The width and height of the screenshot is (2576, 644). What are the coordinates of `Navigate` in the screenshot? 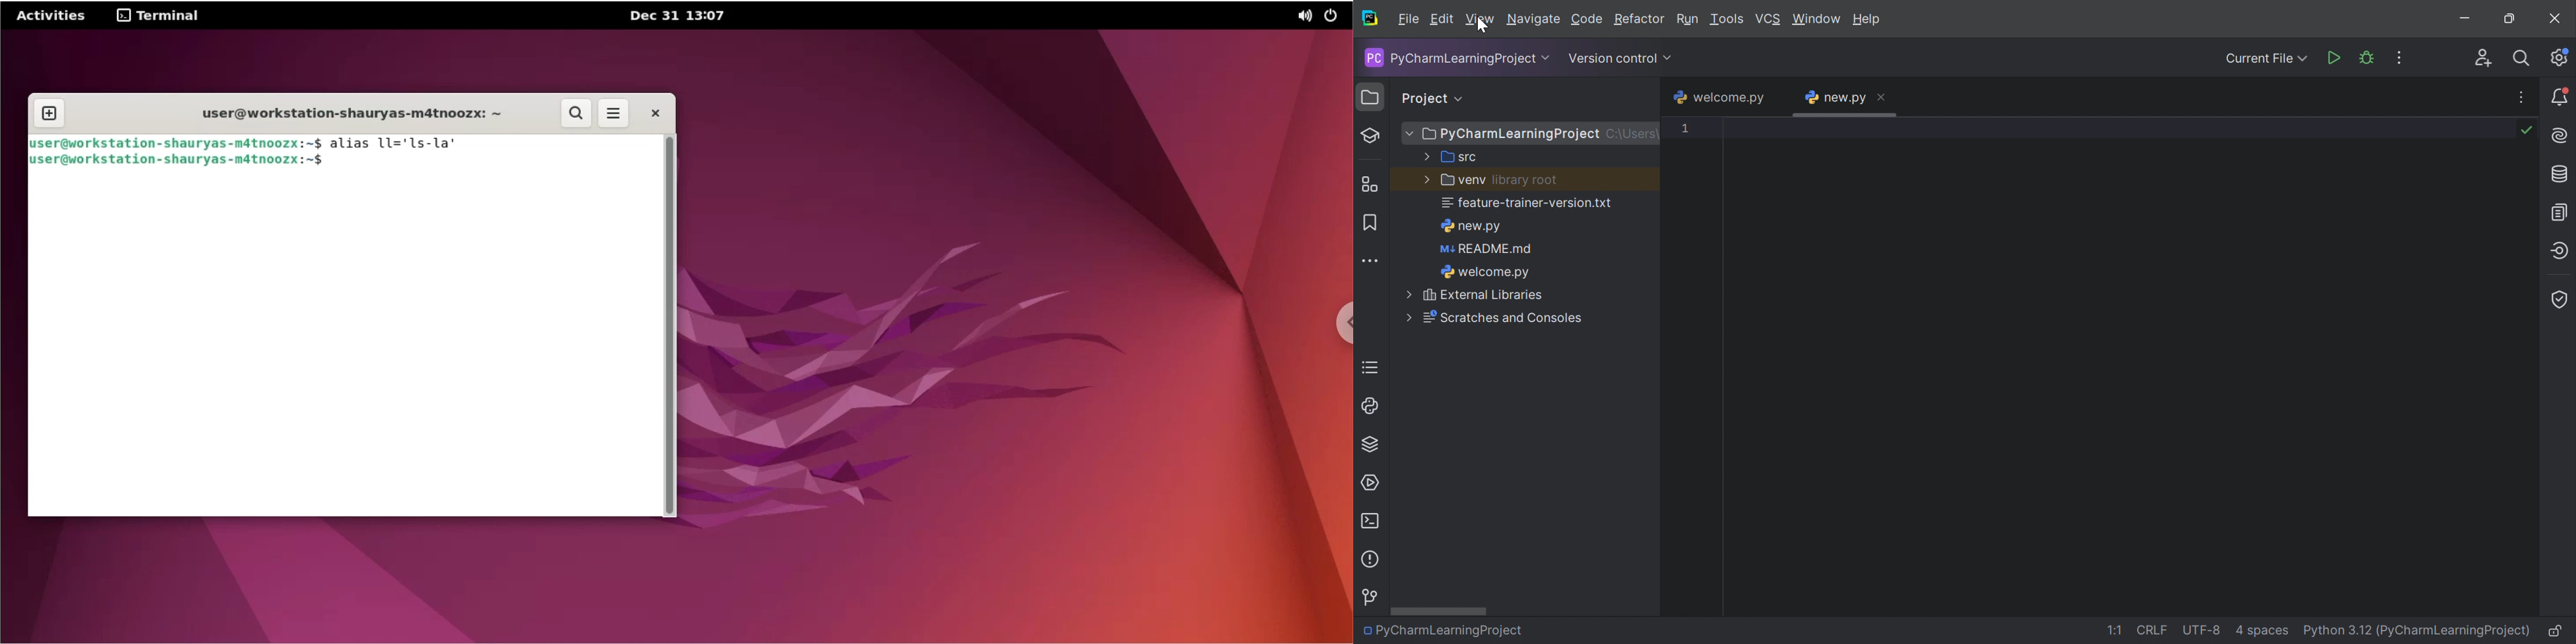 It's located at (1533, 20).